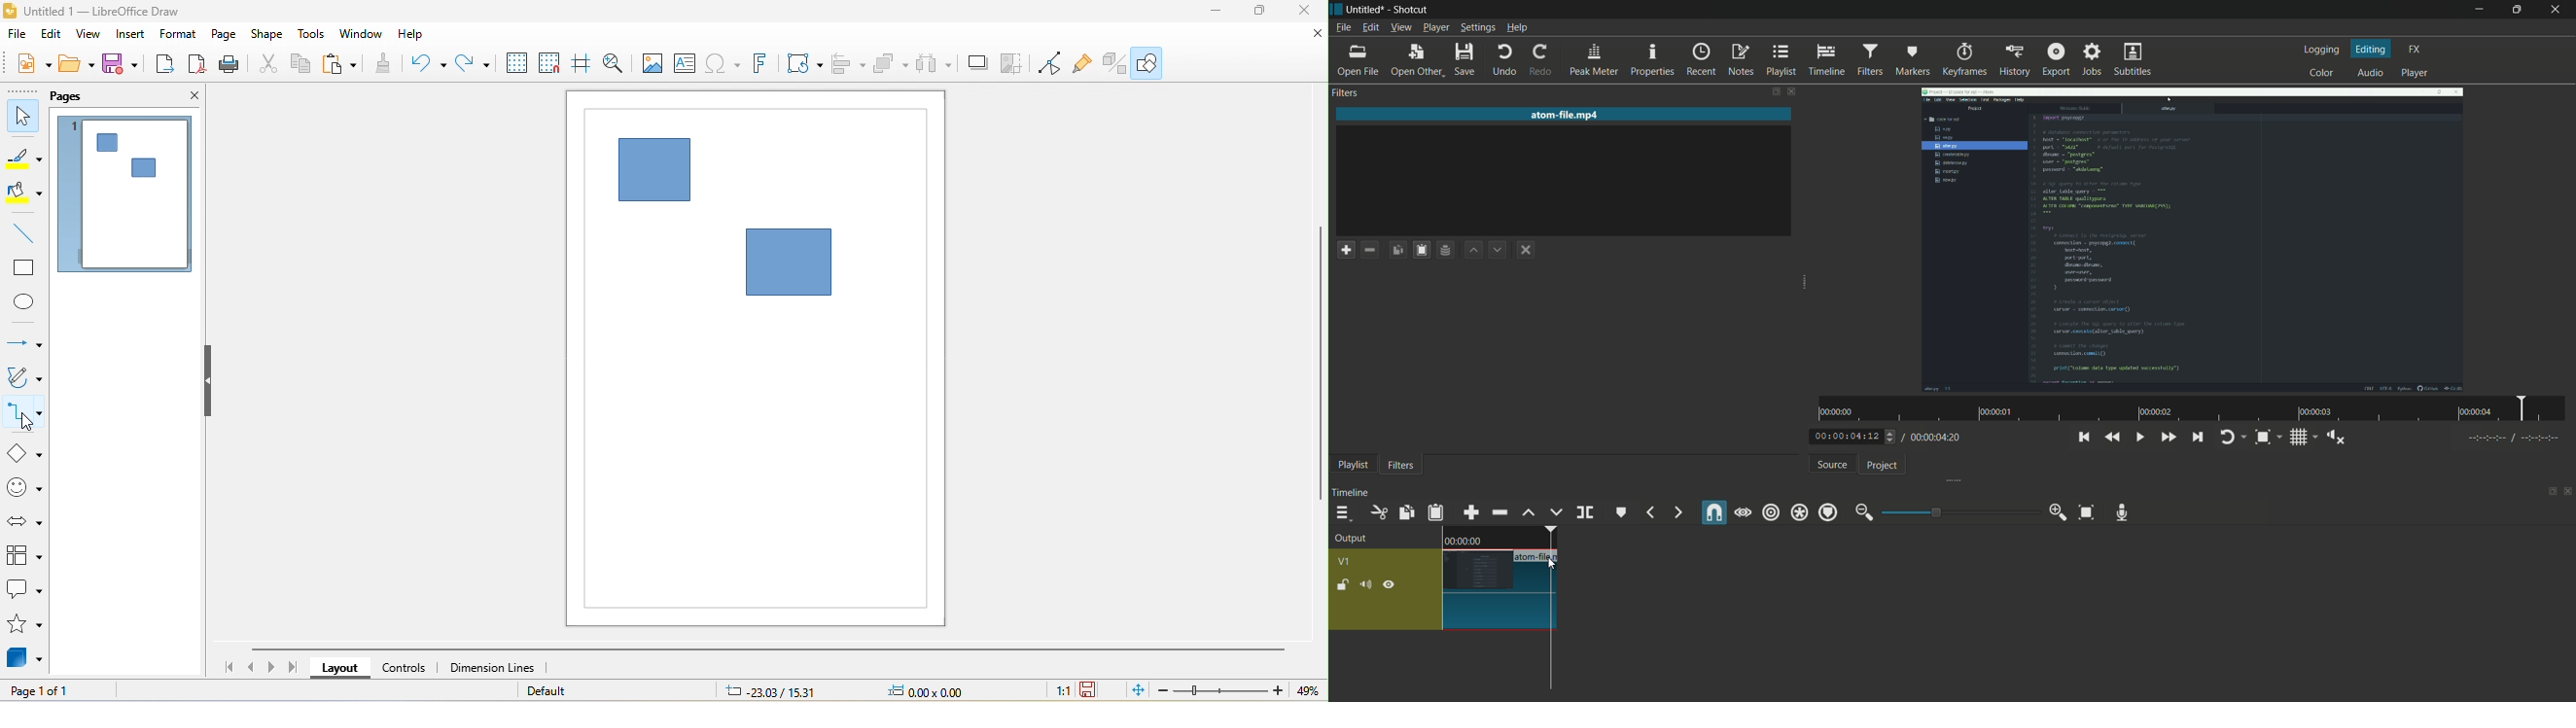 This screenshot has height=728, width=2576. What do you see at coordinates (1517, 27) in the screenshot?
I see `help menu` at bounding box center [1517, 27].